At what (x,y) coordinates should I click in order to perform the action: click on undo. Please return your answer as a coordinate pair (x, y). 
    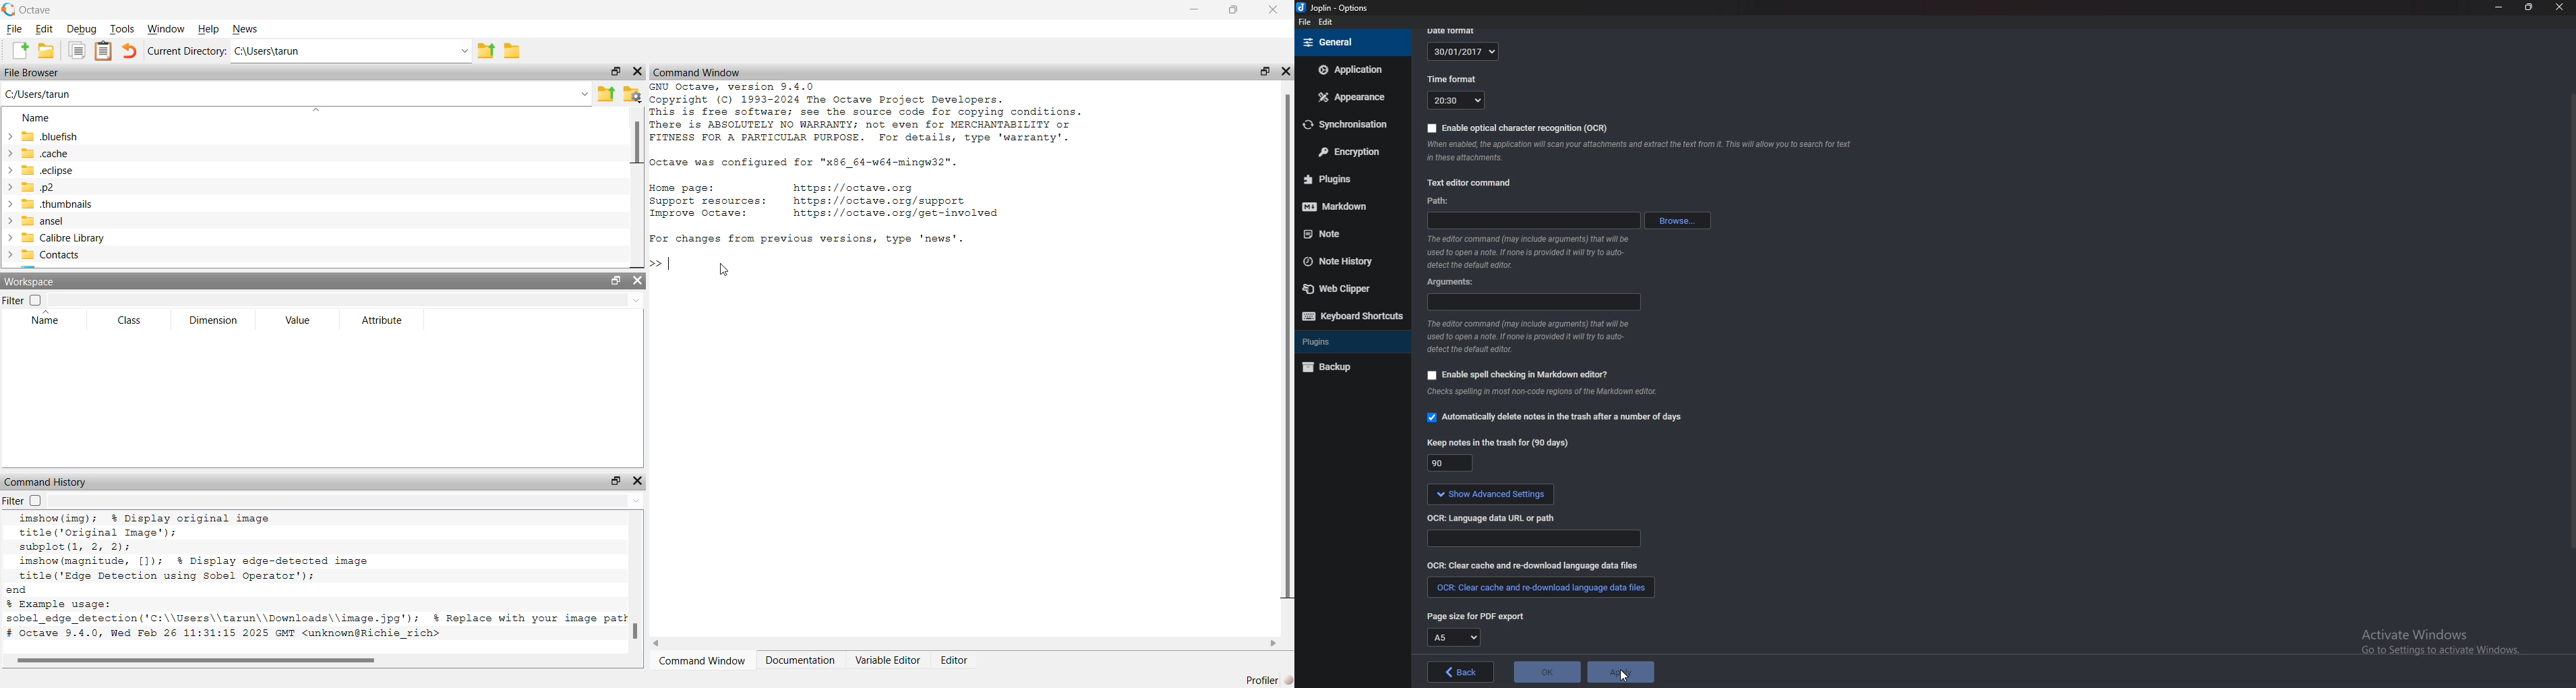
    Looking at the image, I should click on (129, 51).